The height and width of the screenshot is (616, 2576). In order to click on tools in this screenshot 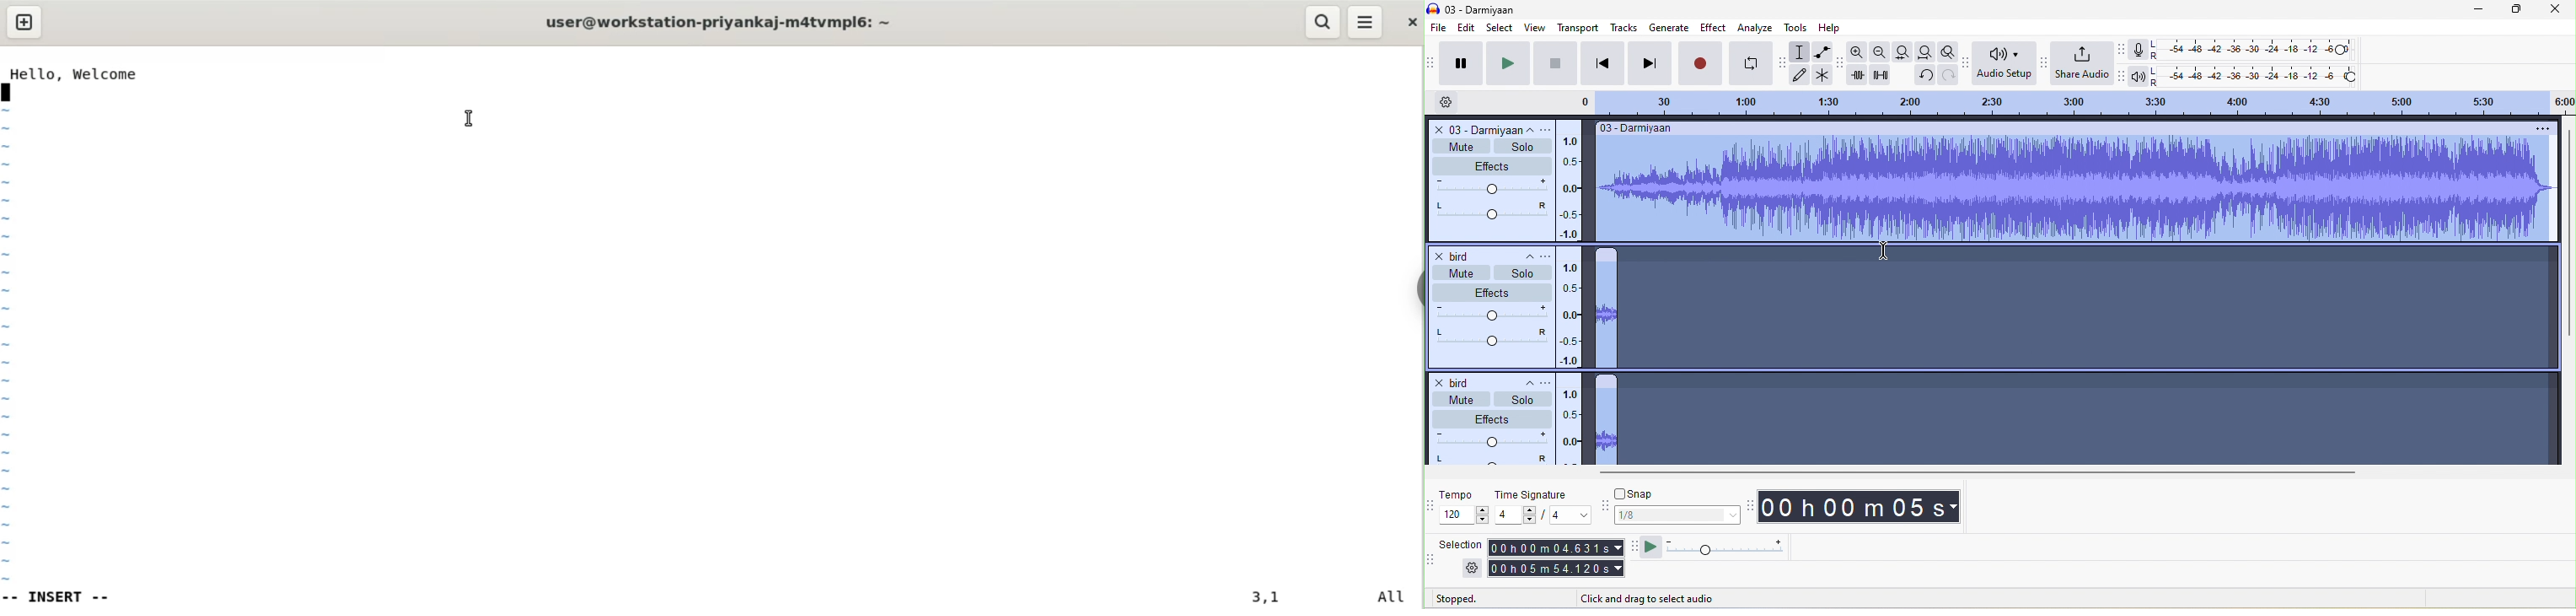, I will do `click(1796, 27)`.